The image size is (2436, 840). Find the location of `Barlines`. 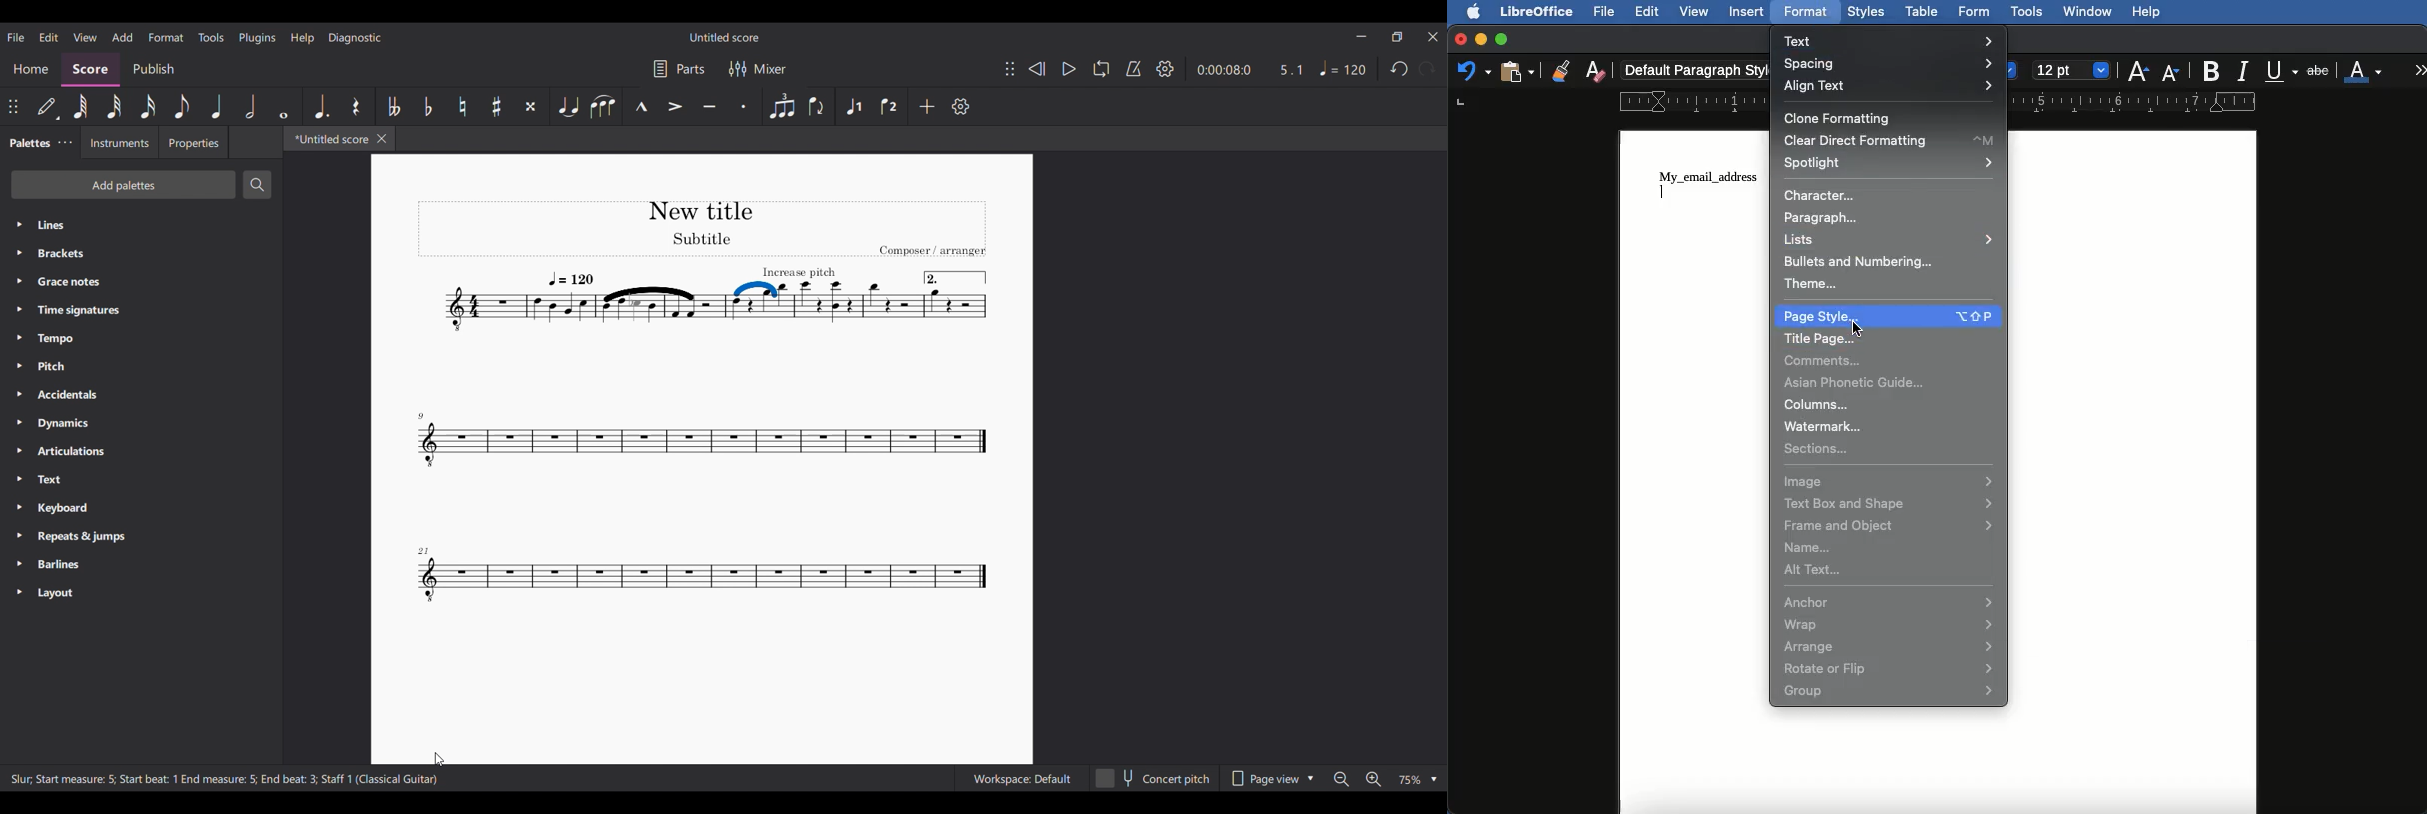

Barlines is located at coordinates (141, 564).